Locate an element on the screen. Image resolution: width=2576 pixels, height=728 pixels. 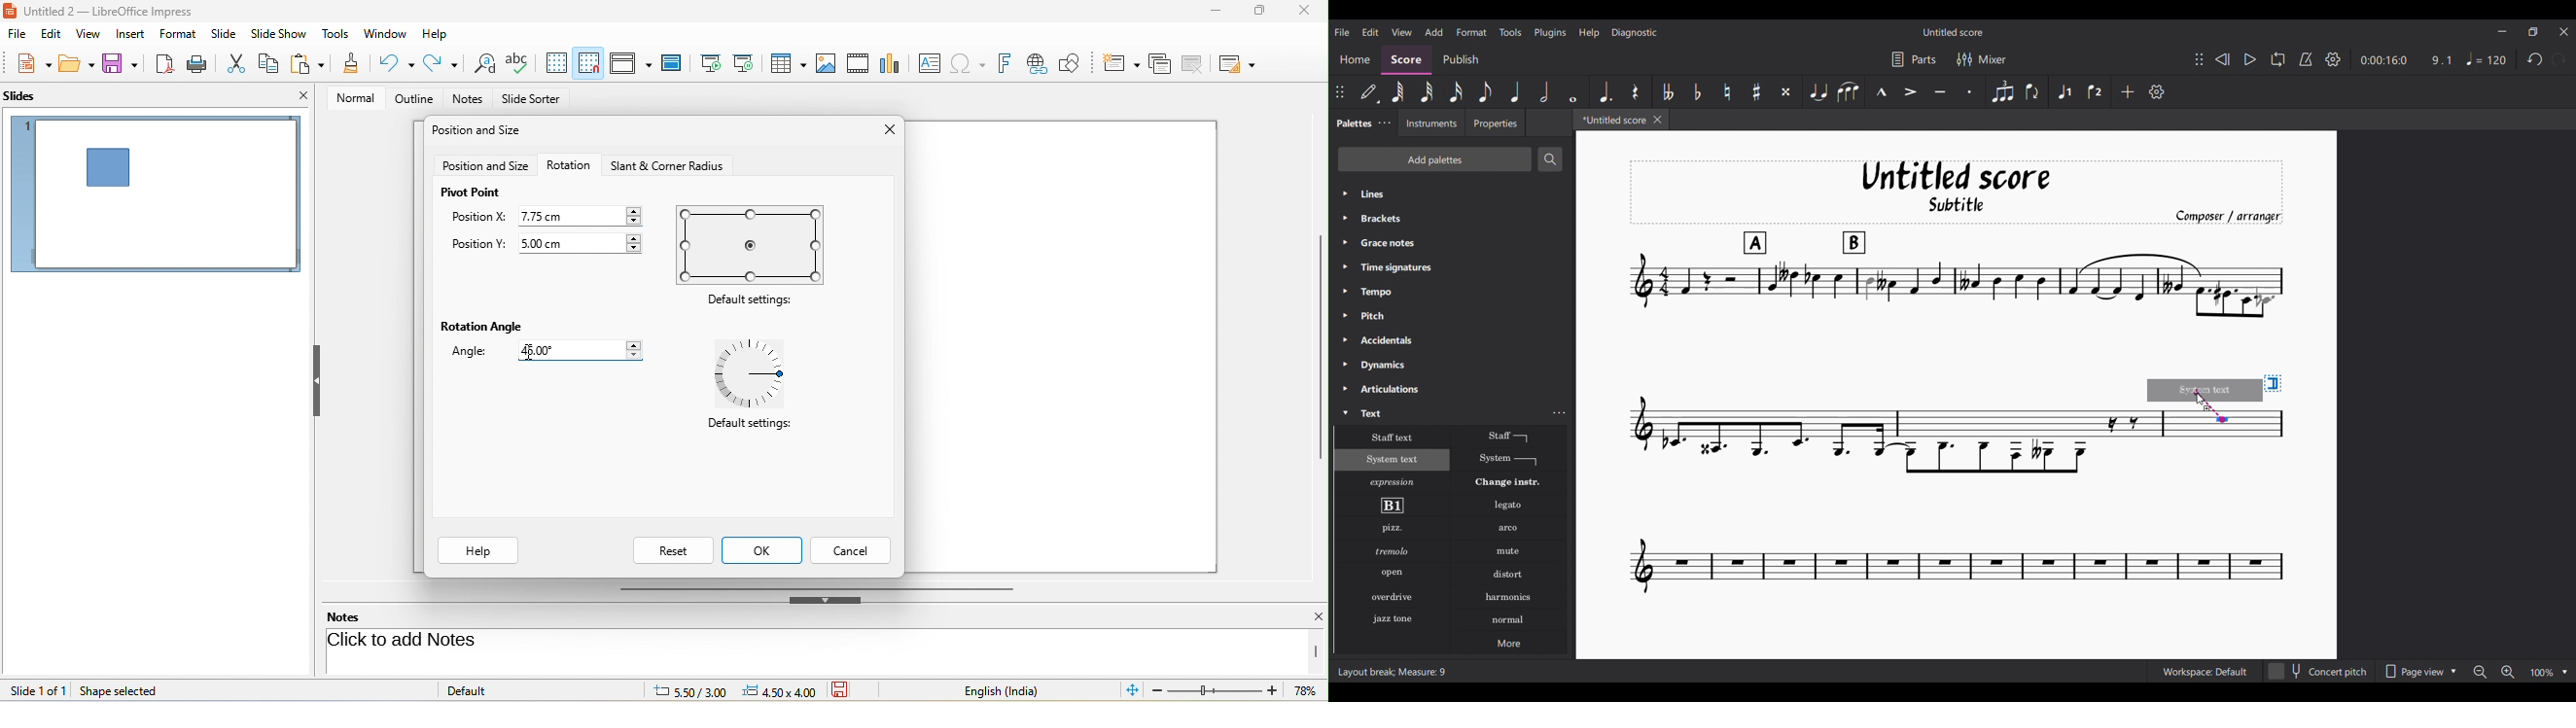
help is located at coordinates (478, 551).